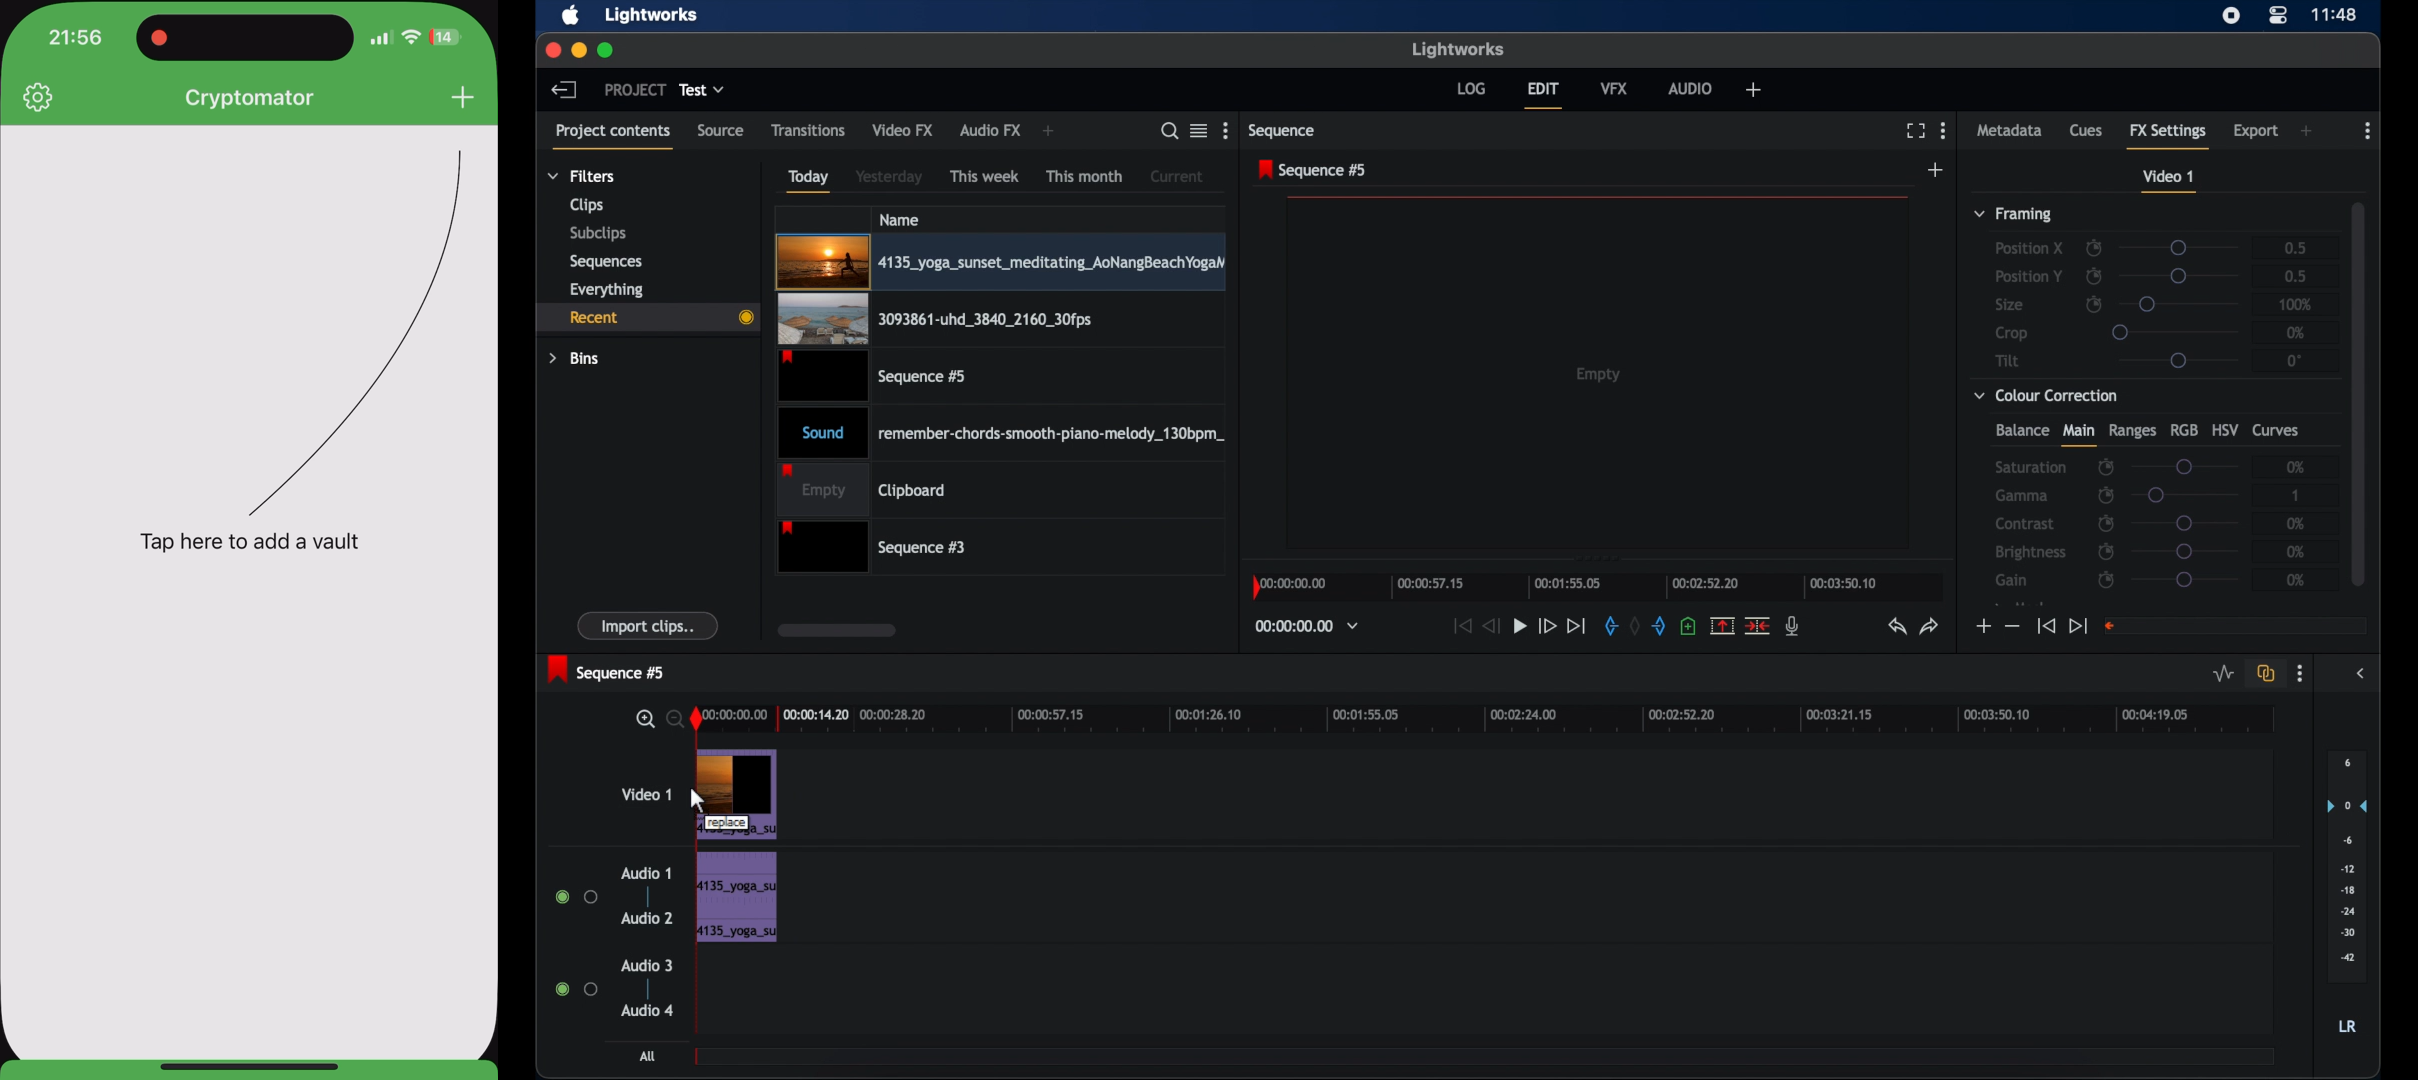 The height and width of the screenshot is (1092, 2436). What do you see at coordinates (1692, 88) in the screenshot?
I see `audio` at bounding box center [1692, 88].